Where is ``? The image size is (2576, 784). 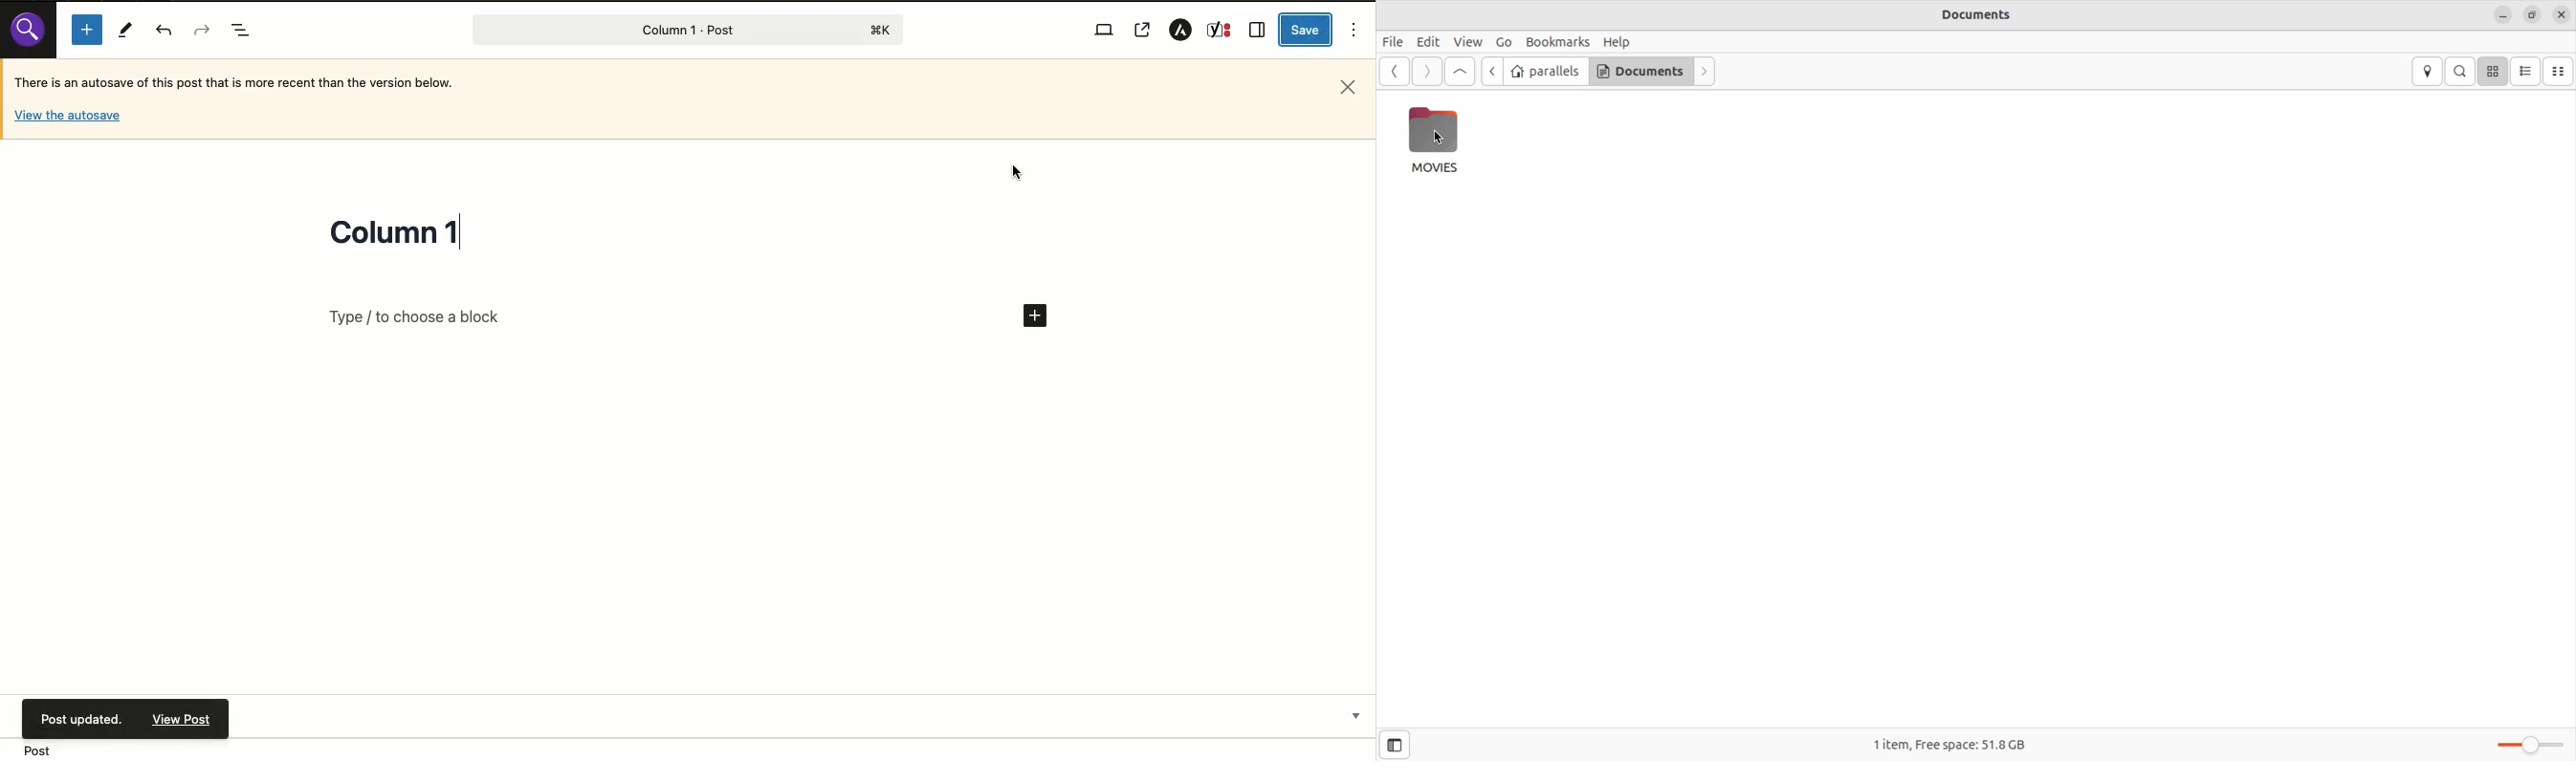  is located at coordinates (80, 717).